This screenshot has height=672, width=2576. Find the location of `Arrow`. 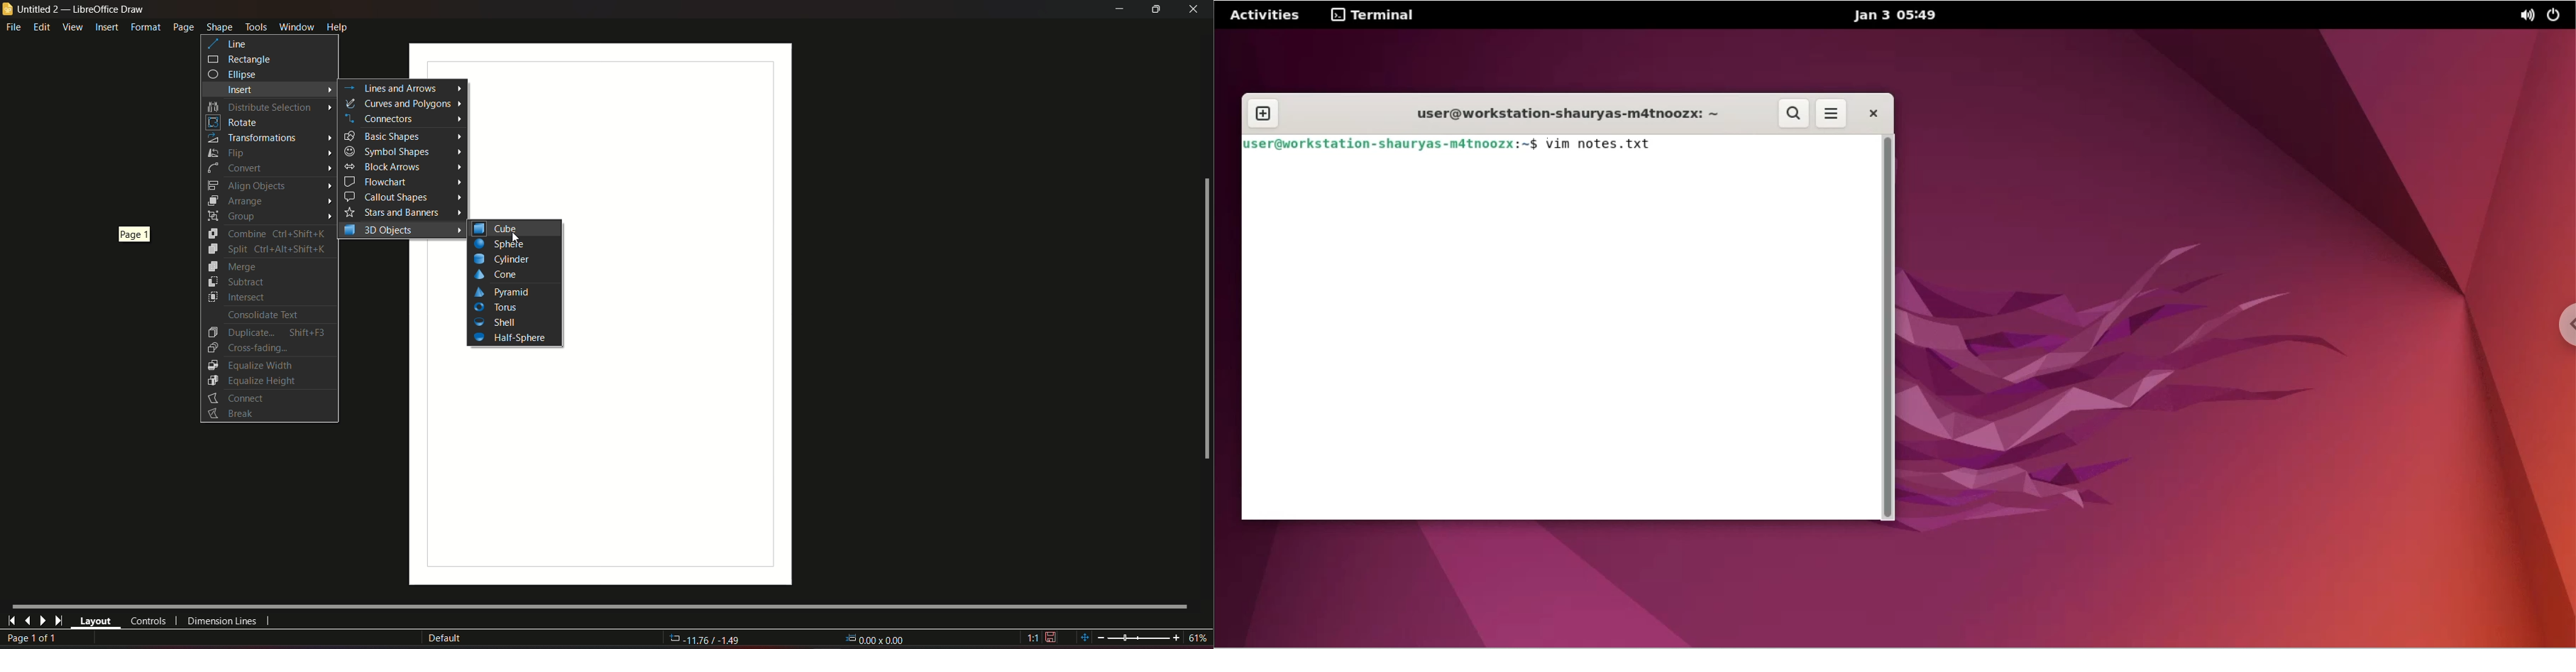

Arrow is located at coordinates (327, 200).